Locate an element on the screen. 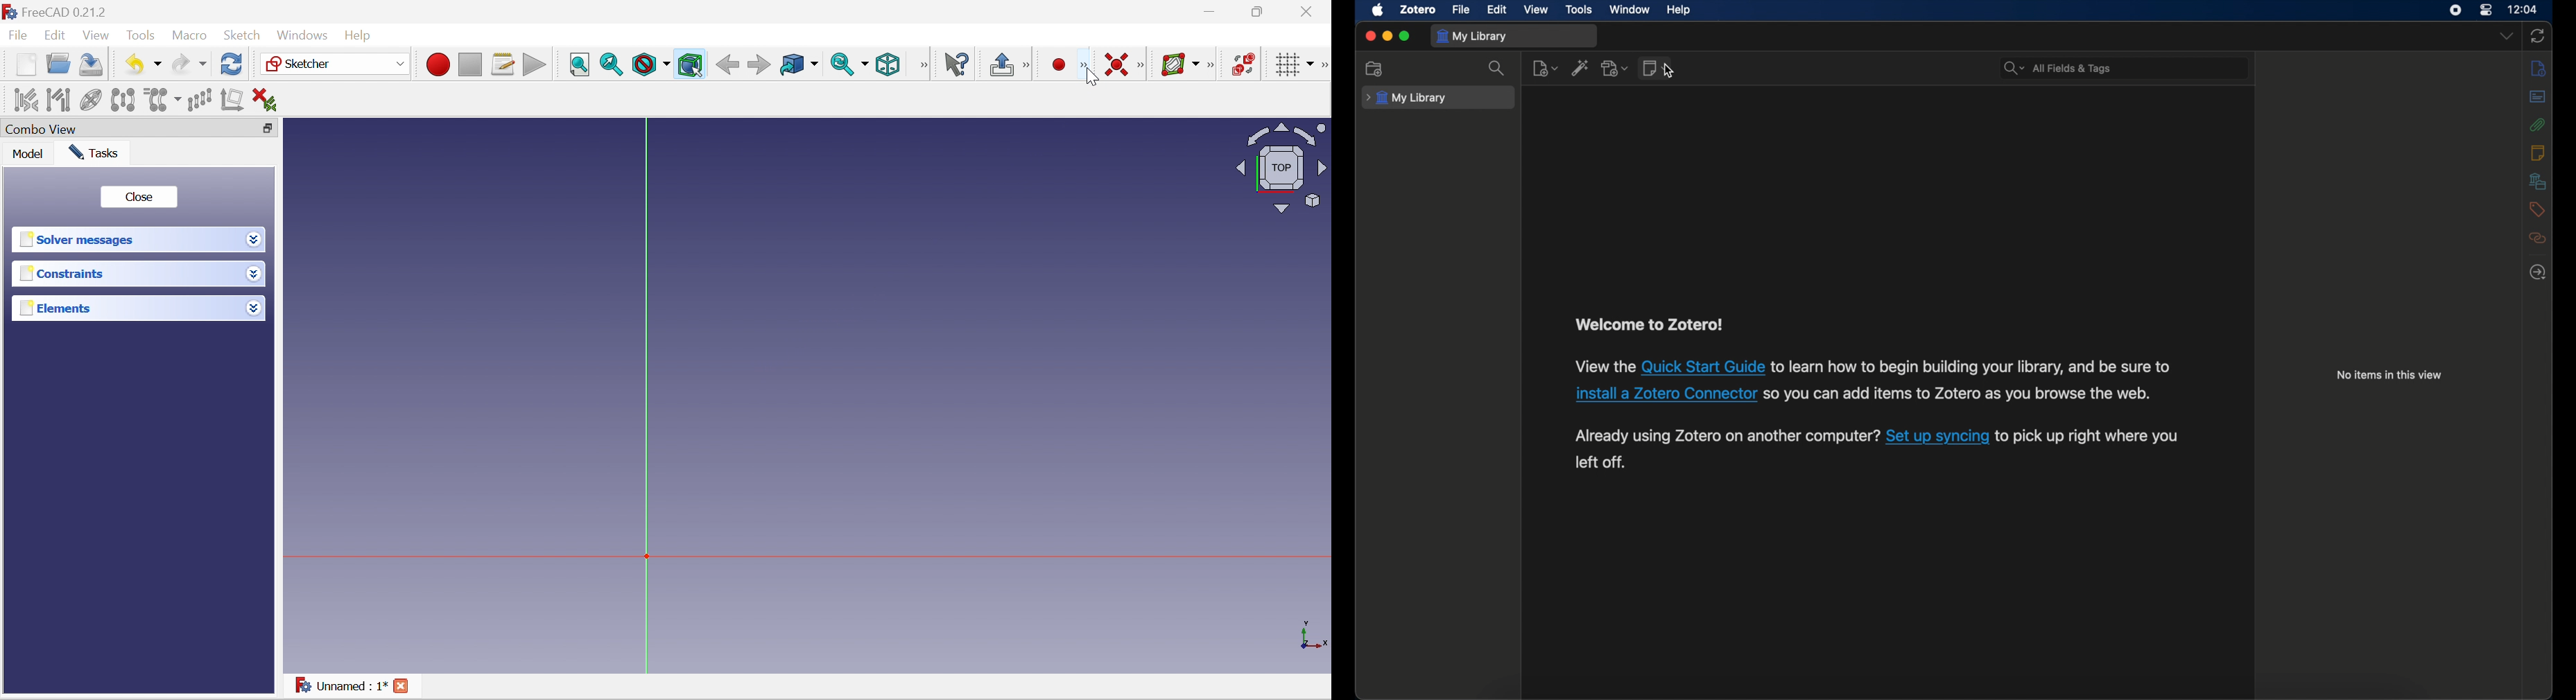 The height and width of the screenshot is (700, 2576). Fit selection is located at coordinates (612, 65).